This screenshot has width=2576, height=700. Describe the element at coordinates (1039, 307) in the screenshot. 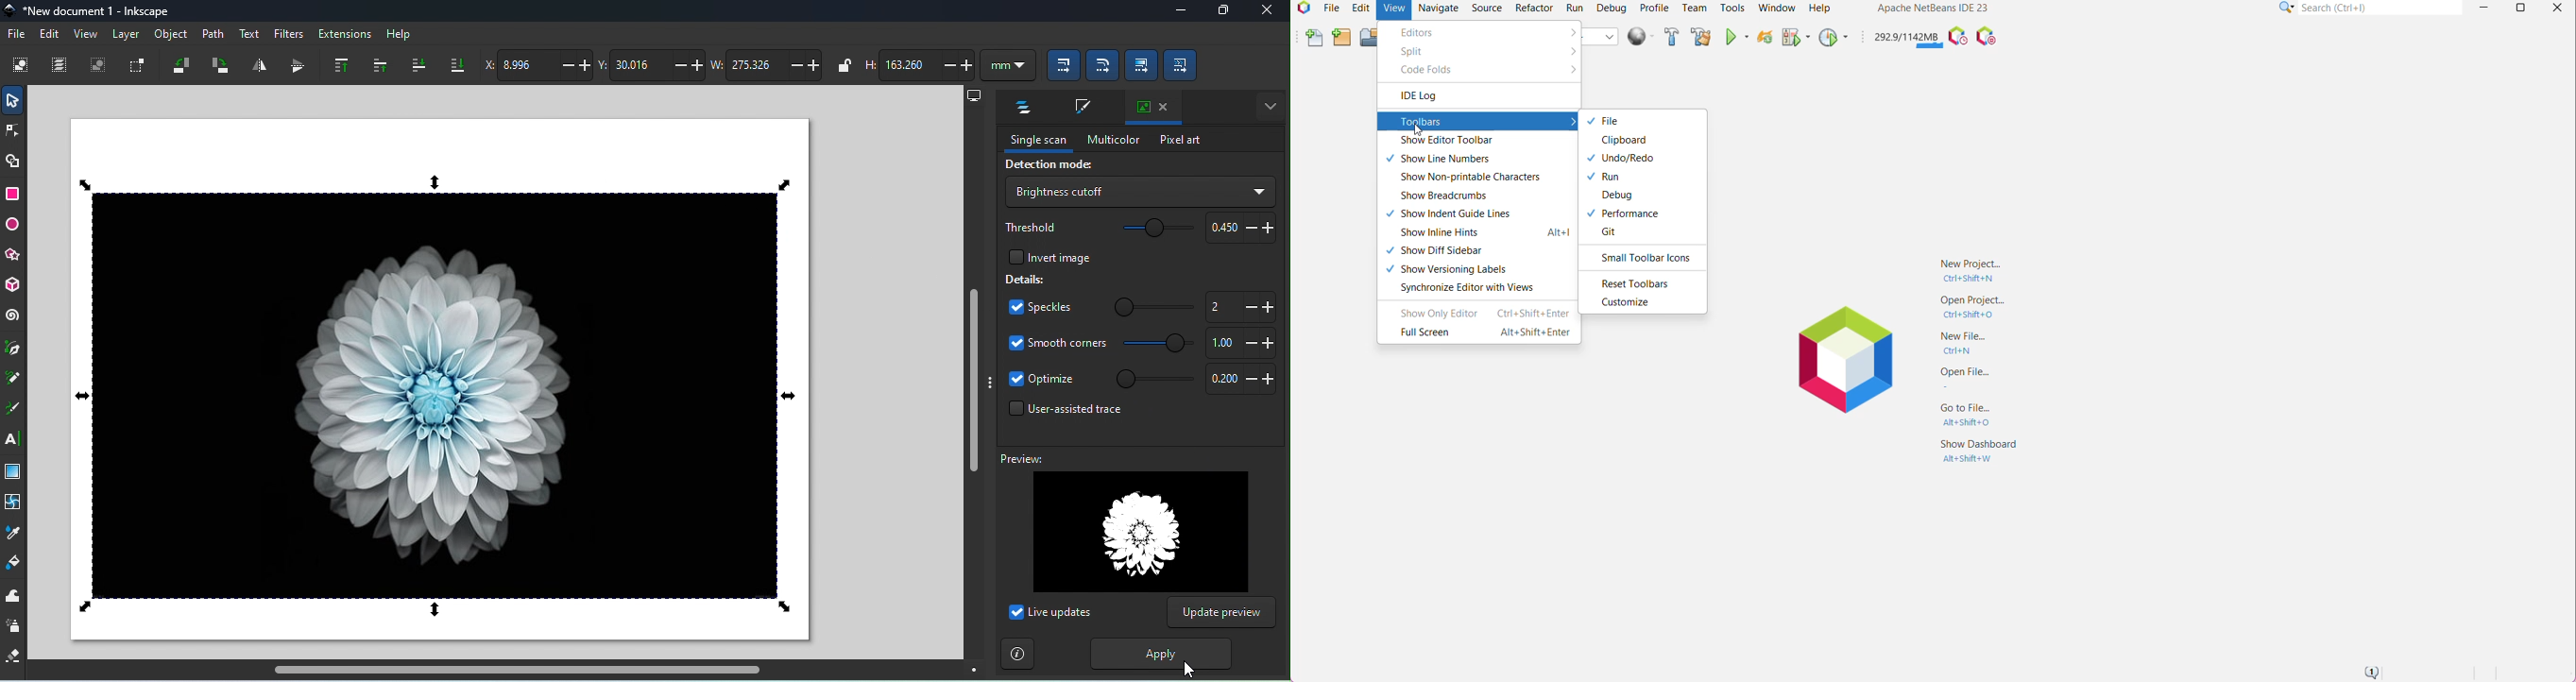

I see `Speckles` at that location.